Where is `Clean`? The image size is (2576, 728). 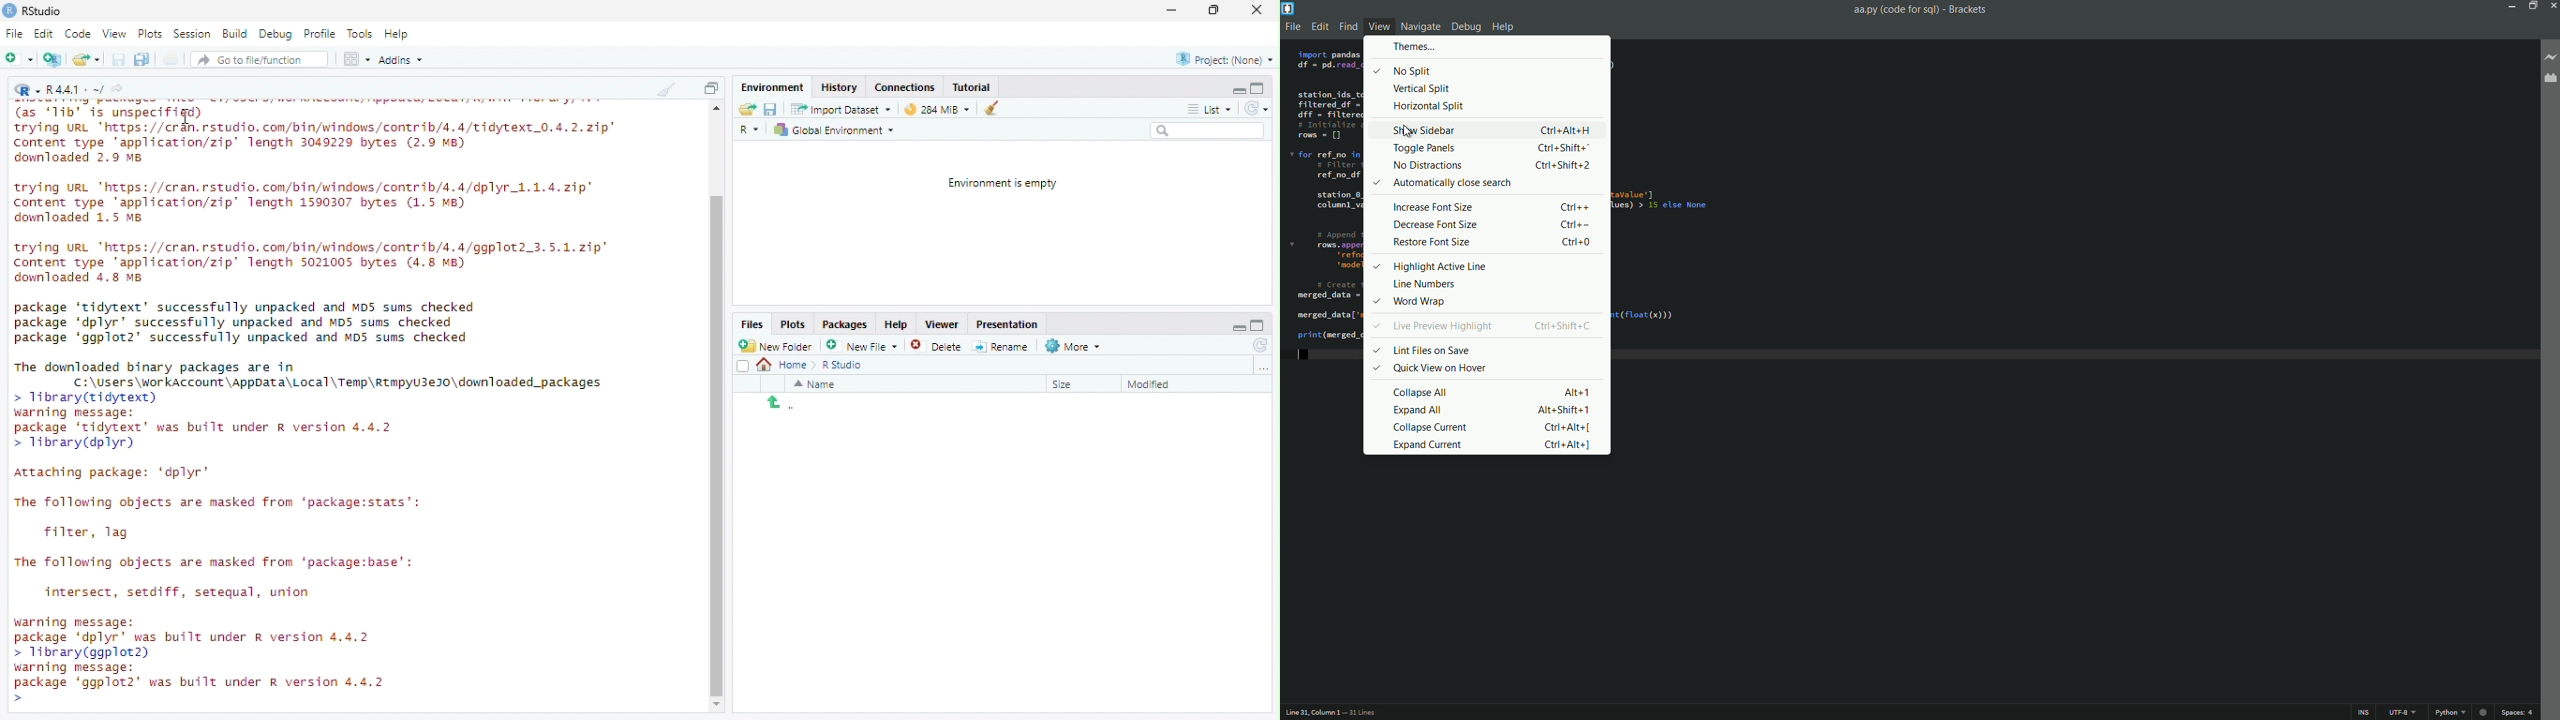 Clean is located at coordinates (987, 108).